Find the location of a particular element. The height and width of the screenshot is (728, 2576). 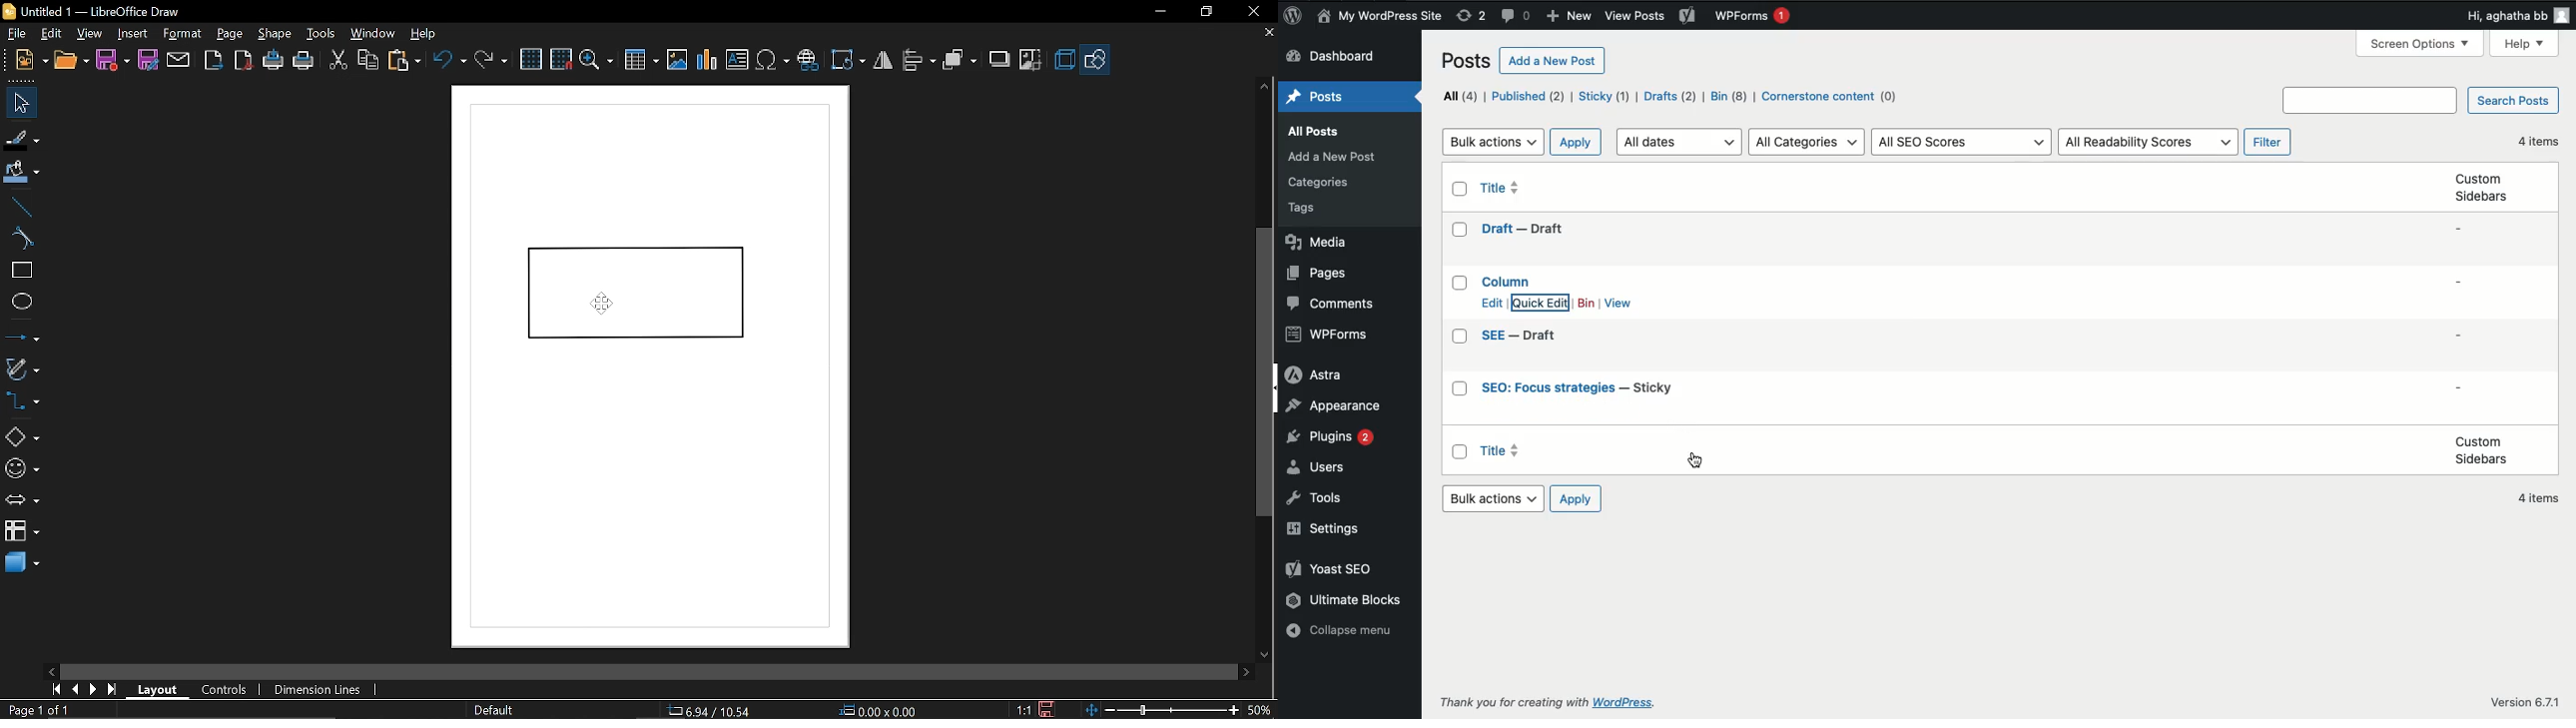

Transformation is located at coordinates (847, 62).